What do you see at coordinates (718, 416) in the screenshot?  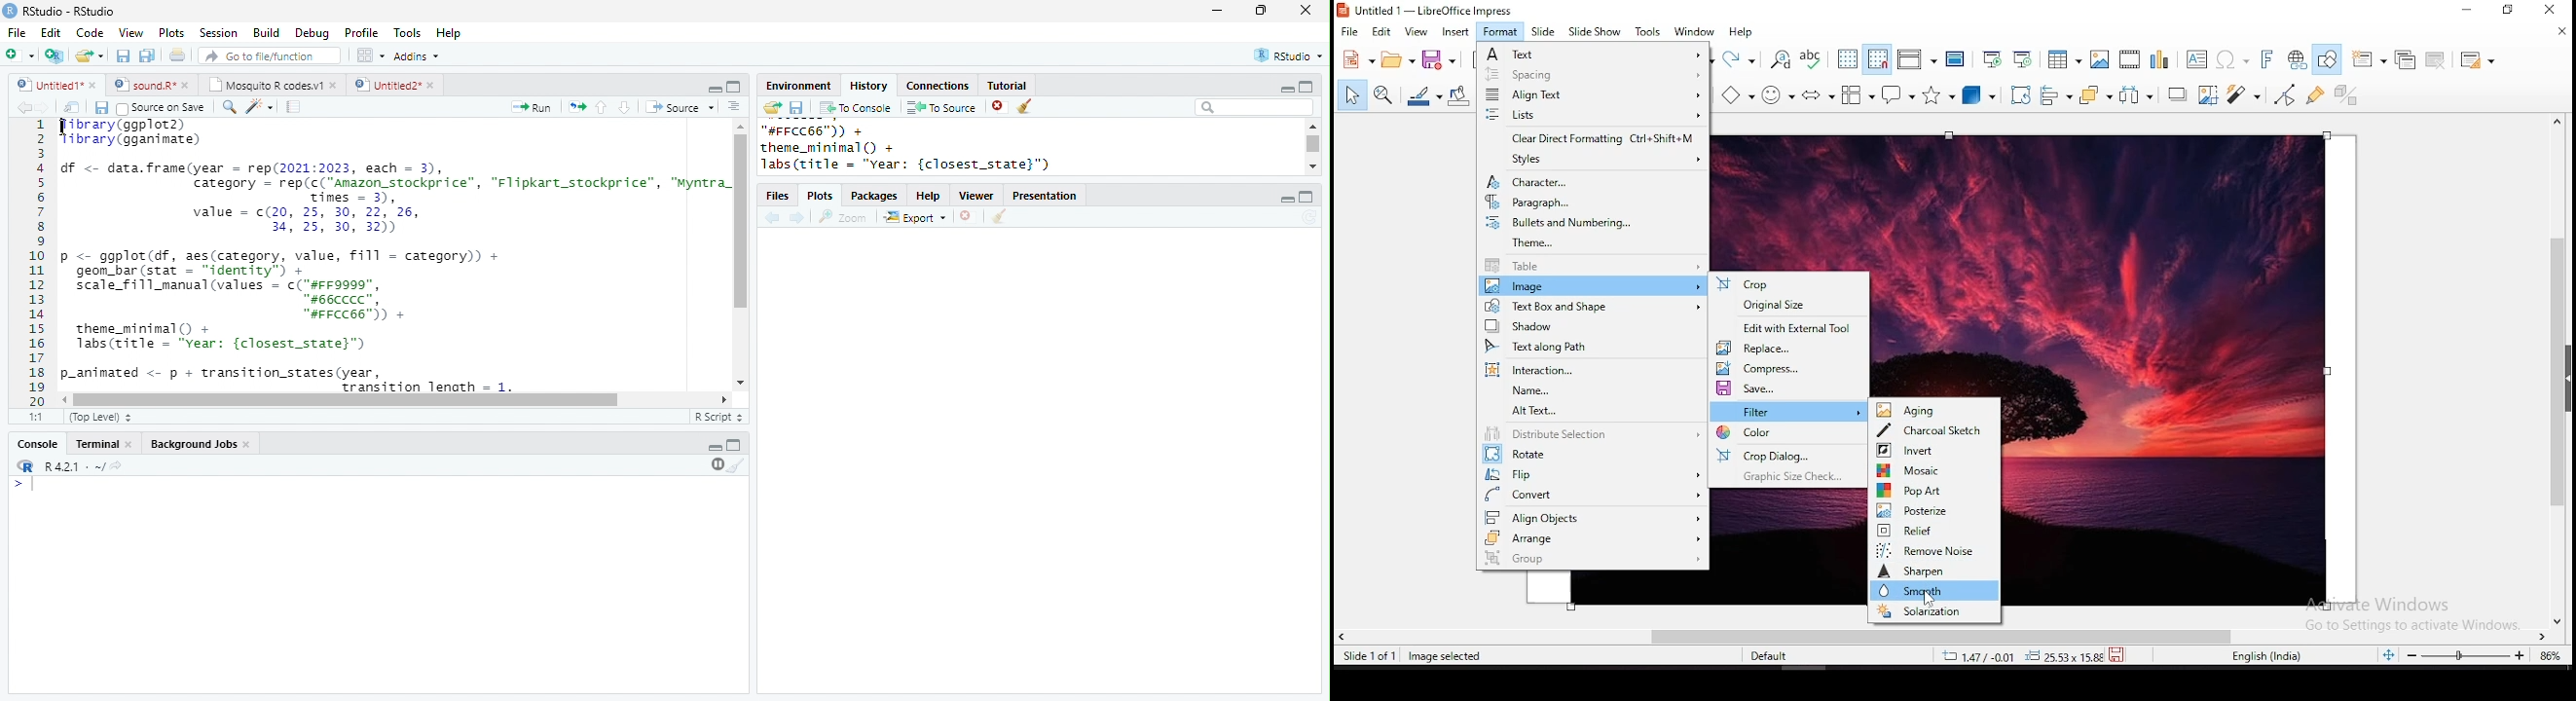 I see `R Script` at bounding box center [718, 416].